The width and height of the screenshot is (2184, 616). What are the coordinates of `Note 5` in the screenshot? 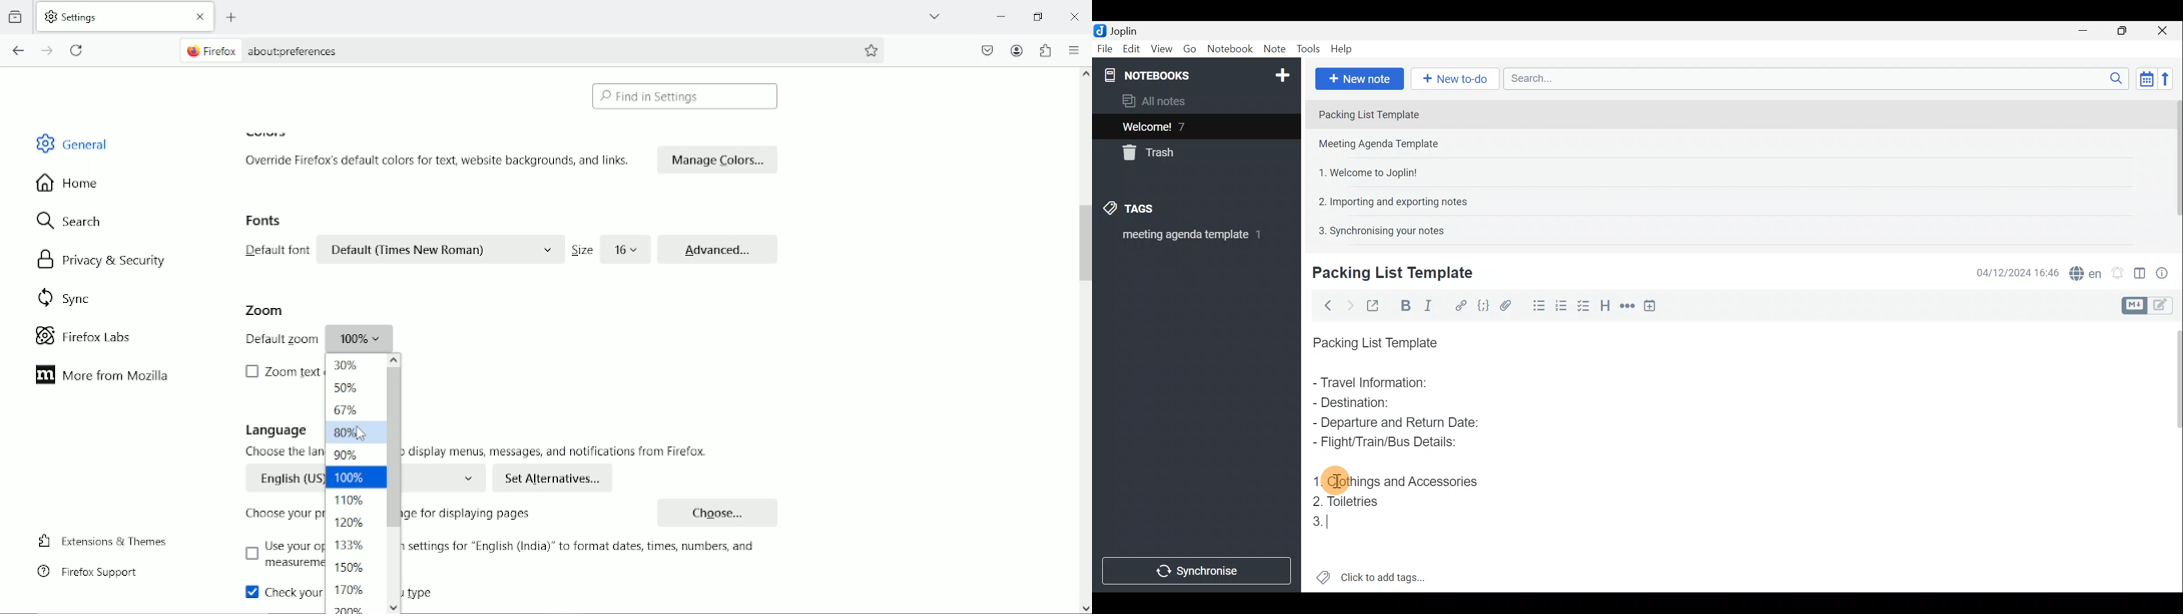 It's located at (1377, 229).